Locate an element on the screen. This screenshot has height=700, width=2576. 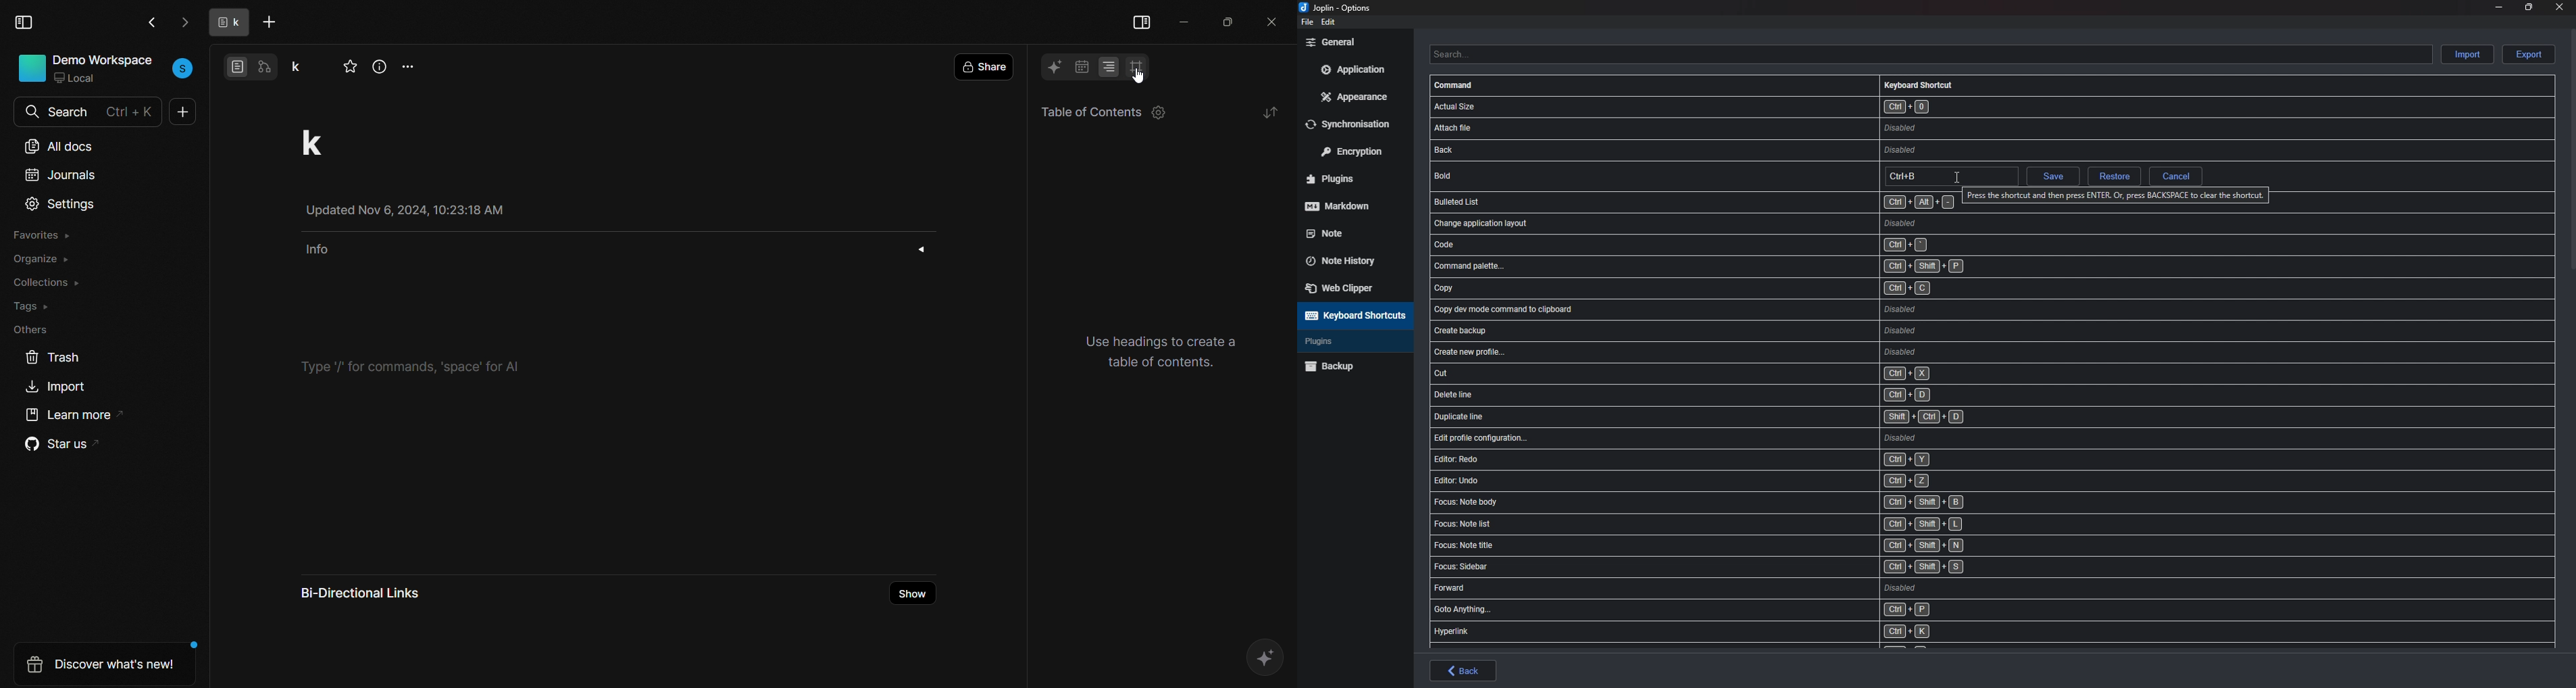
Export is located at coordinates (2529, 55).